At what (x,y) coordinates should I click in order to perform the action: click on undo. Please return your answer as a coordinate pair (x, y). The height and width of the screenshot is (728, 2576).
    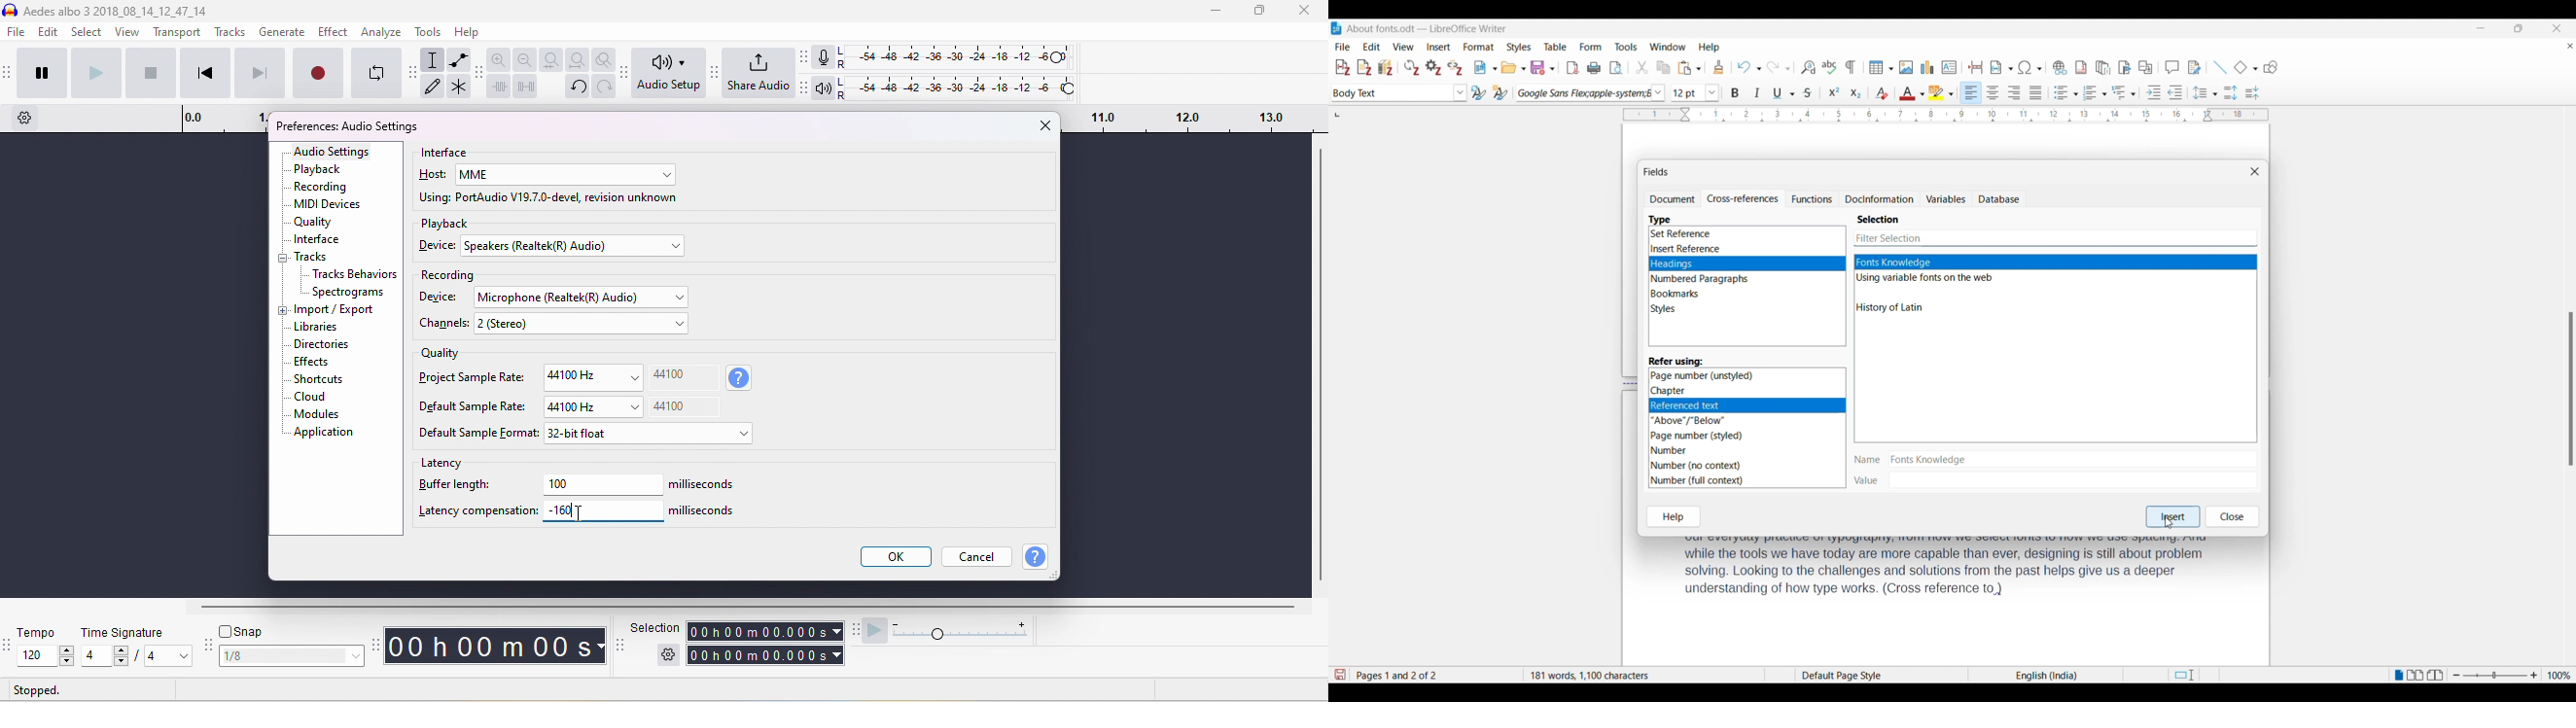
    Looking at the image, I should click on (578, 87).